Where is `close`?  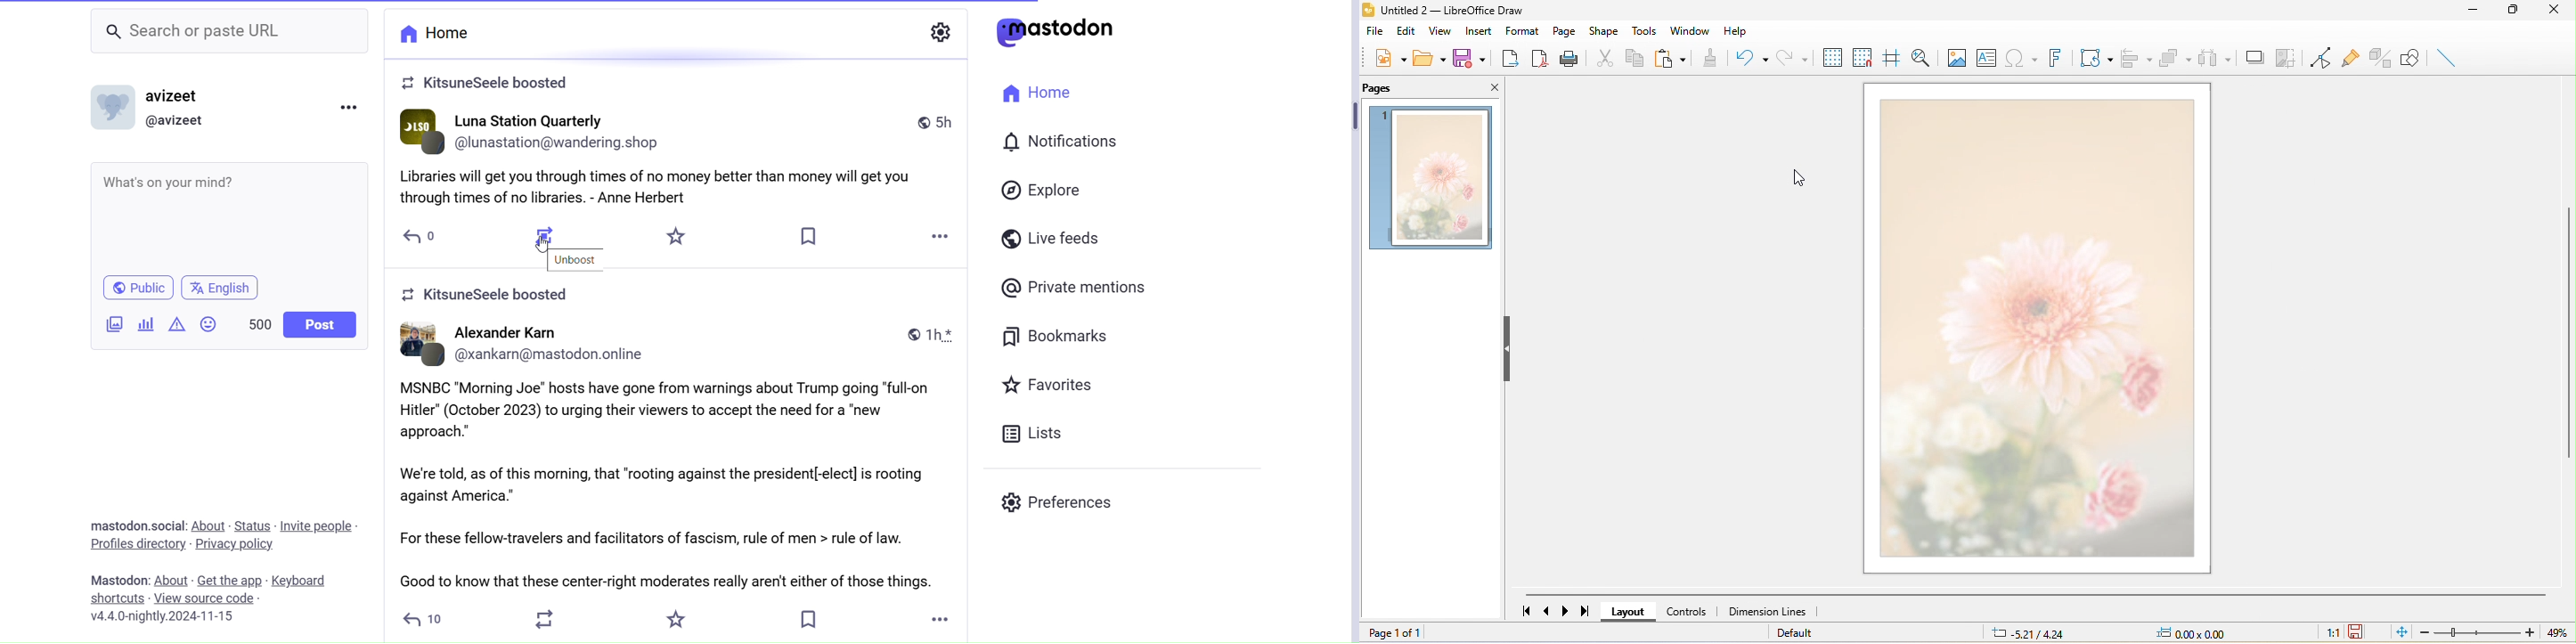
close is located at coordinates (2558, 12).